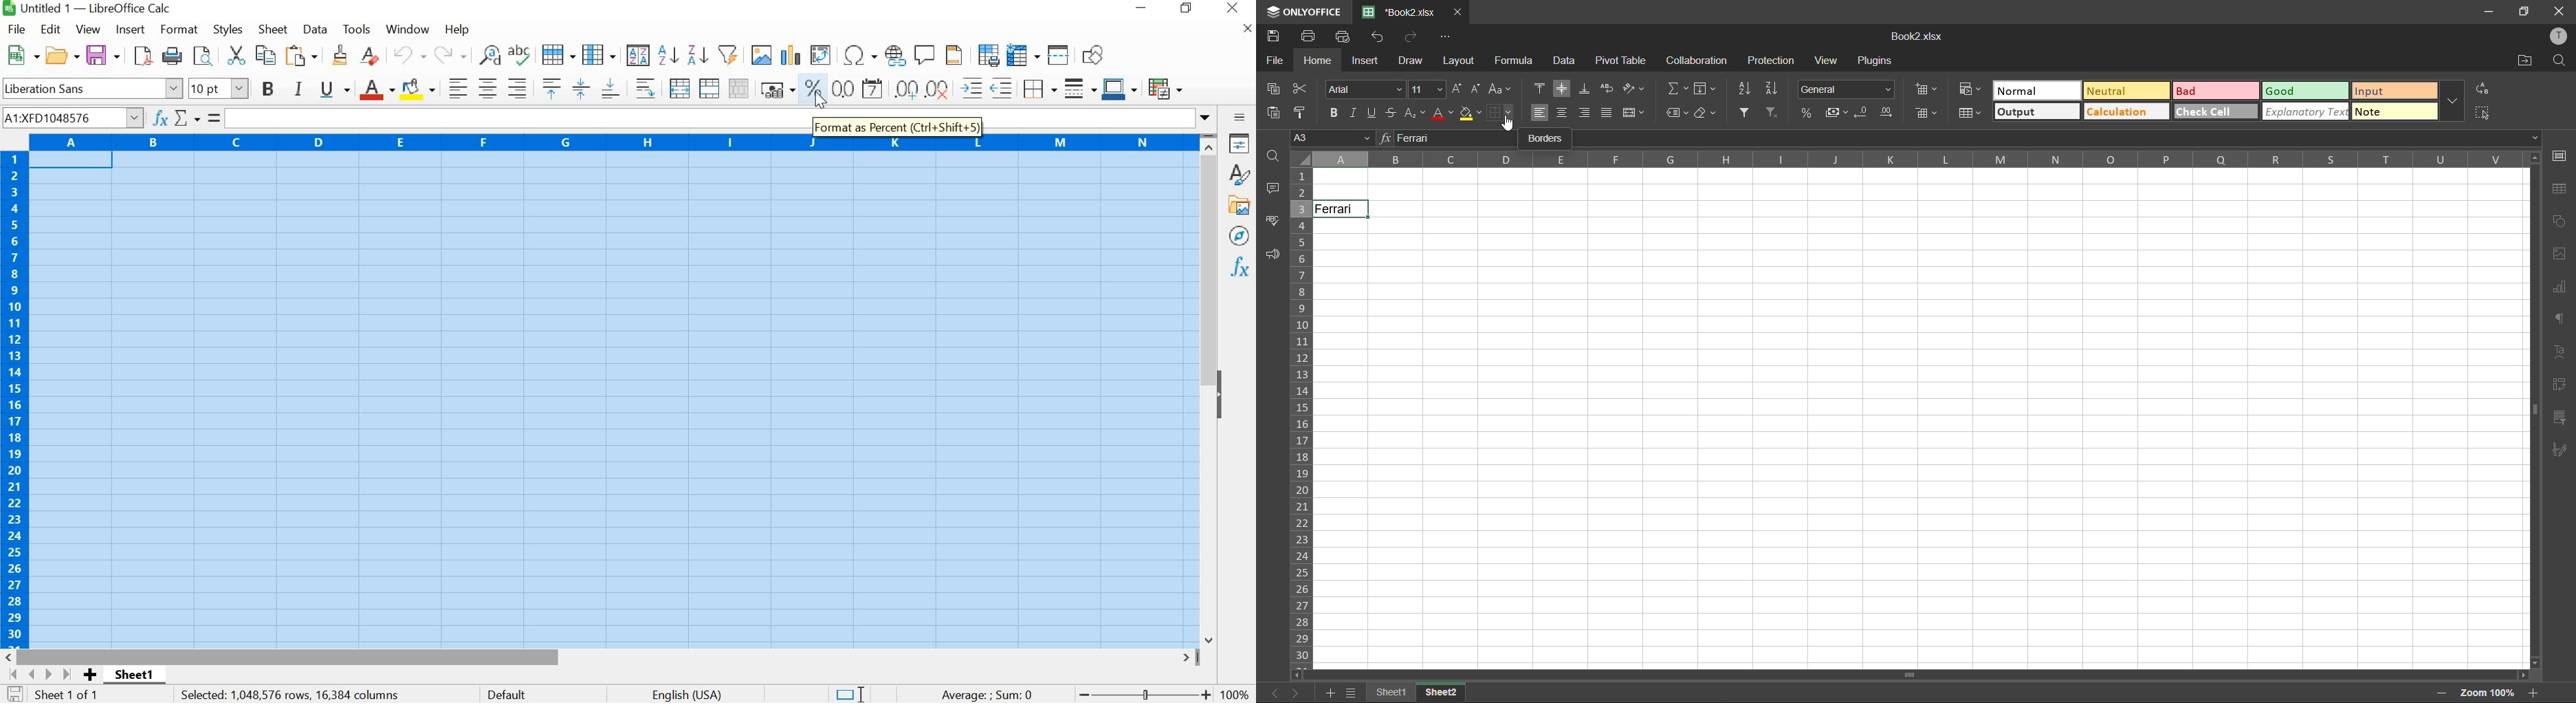  What do you see at coordinates (1540, 113) in the screenshot?
I see `align left` at bounding box center [1540, 113].